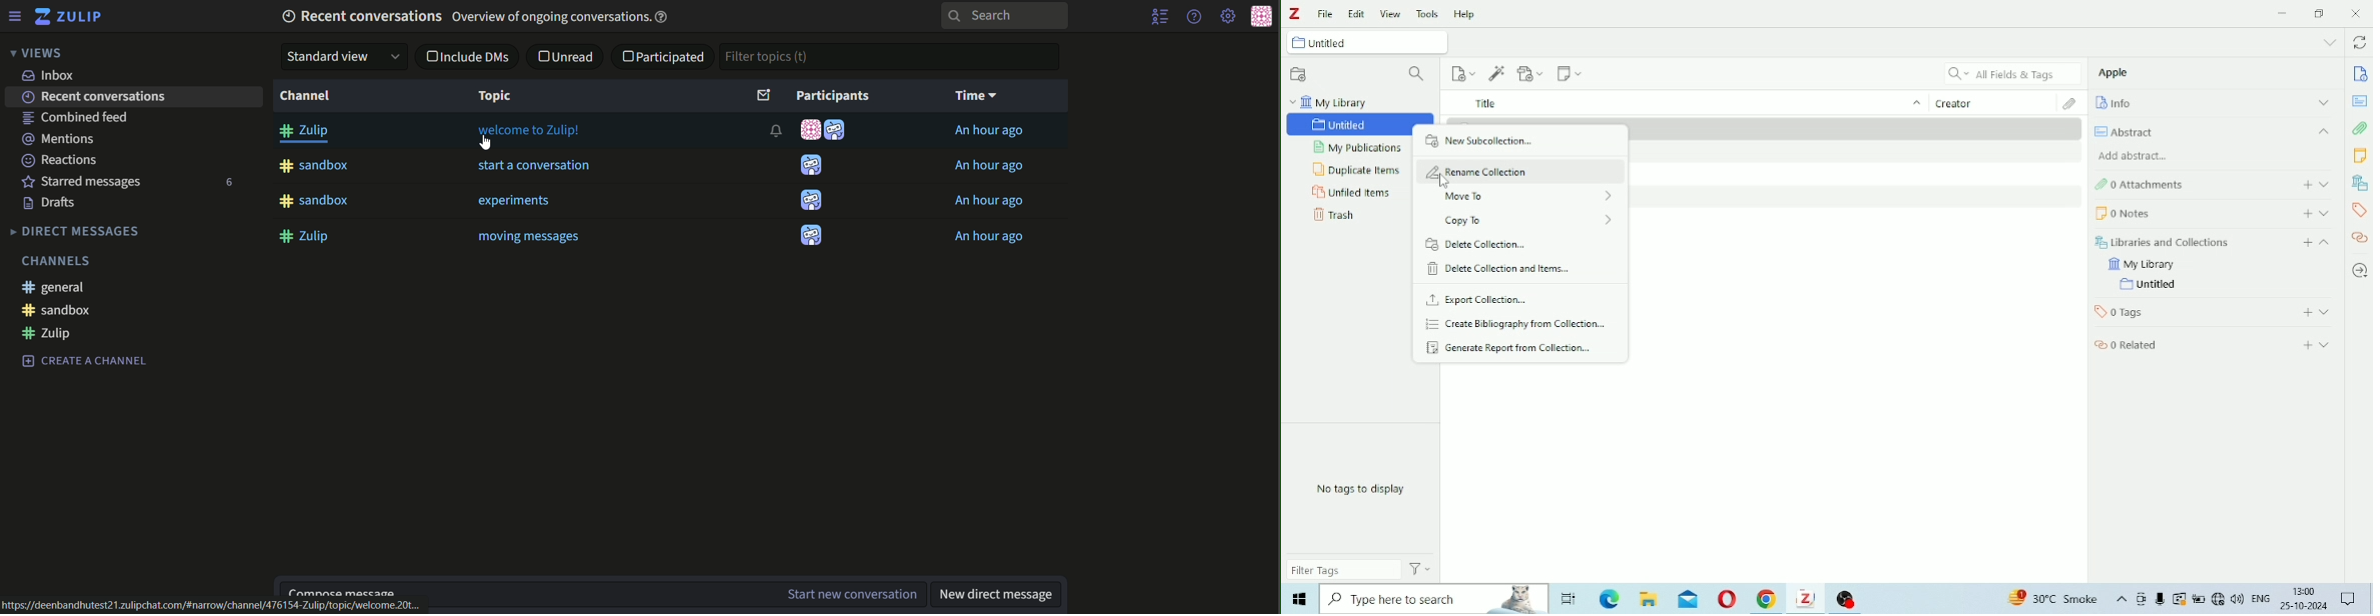 This screenshot has height=616, width=2380. I want to click on text, so click(90, 310).